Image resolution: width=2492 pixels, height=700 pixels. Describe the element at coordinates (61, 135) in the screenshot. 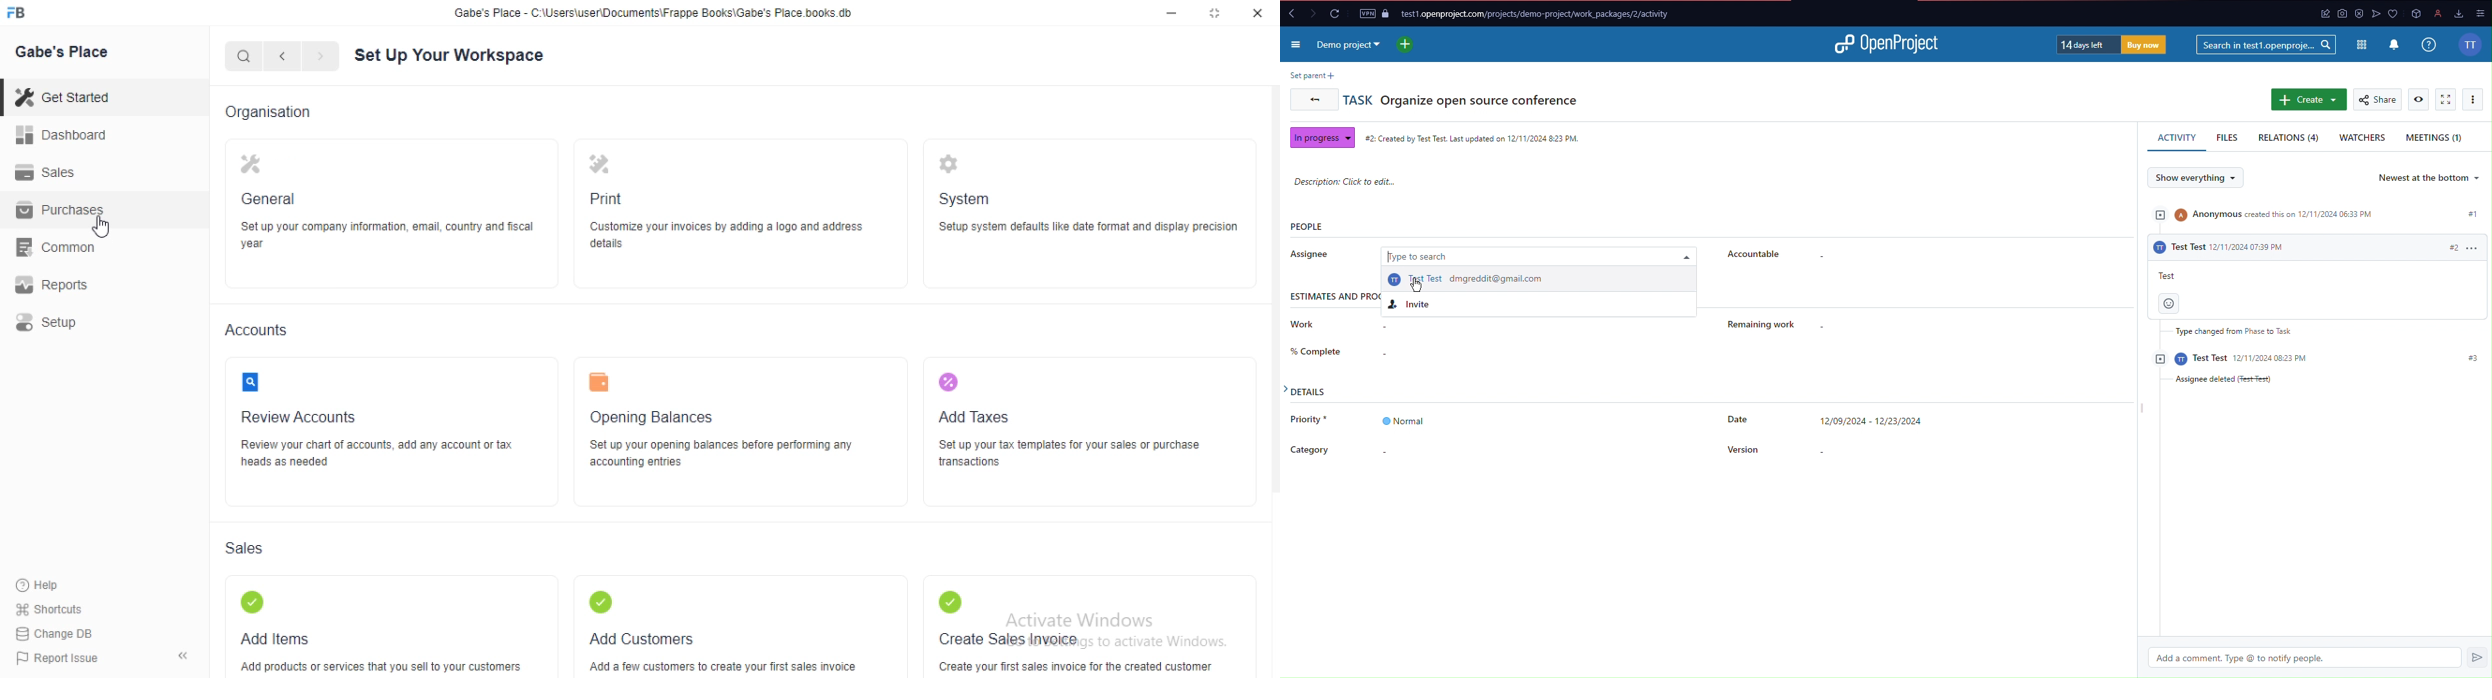

I see `Dashboard` at that location.